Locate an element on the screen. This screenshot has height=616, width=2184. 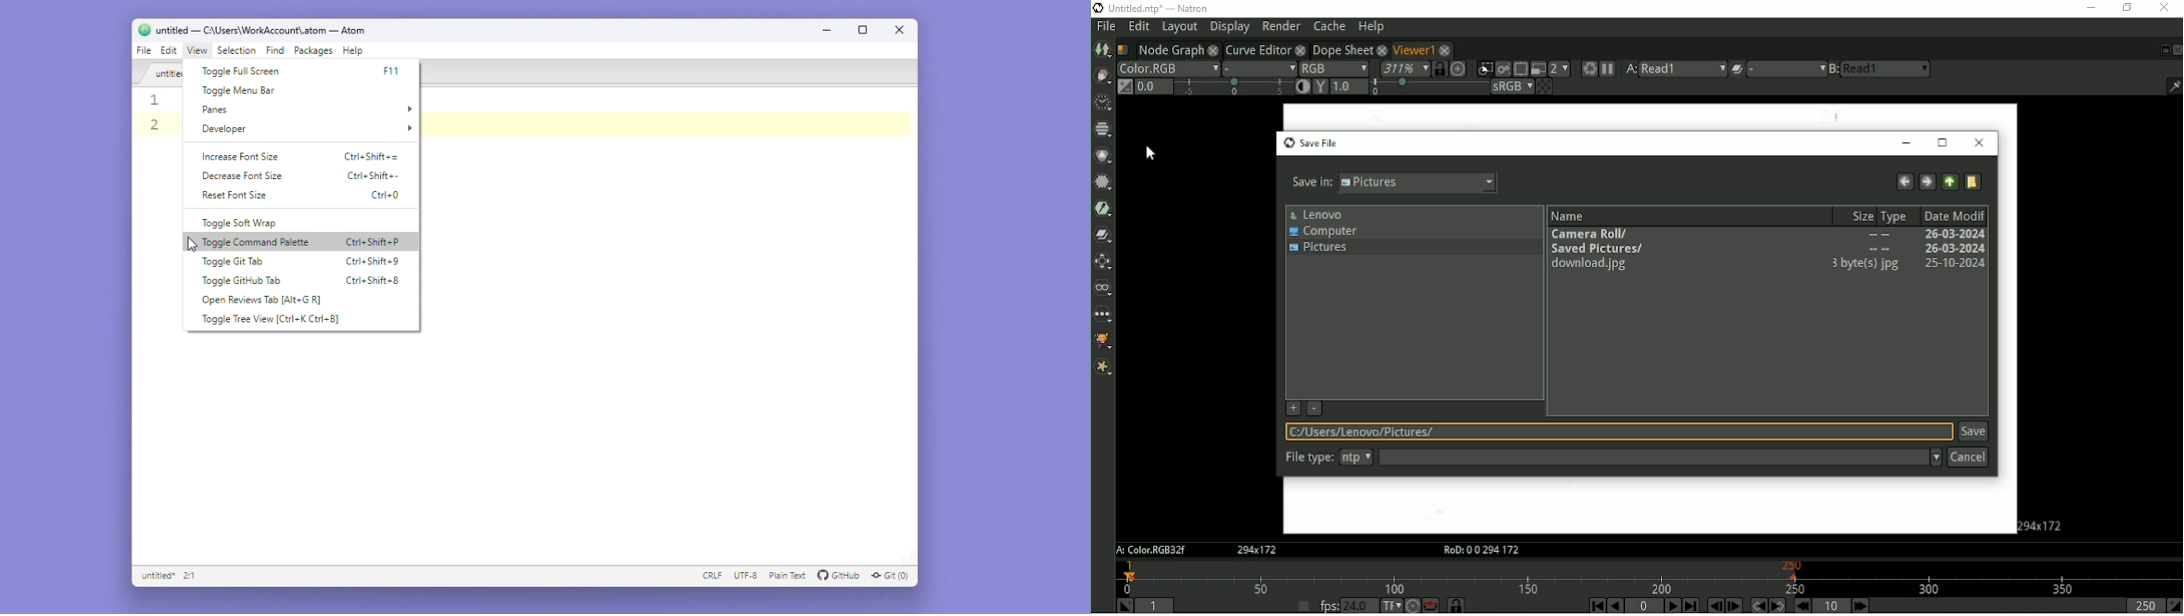
Name is located at coordinates (1568, 216).